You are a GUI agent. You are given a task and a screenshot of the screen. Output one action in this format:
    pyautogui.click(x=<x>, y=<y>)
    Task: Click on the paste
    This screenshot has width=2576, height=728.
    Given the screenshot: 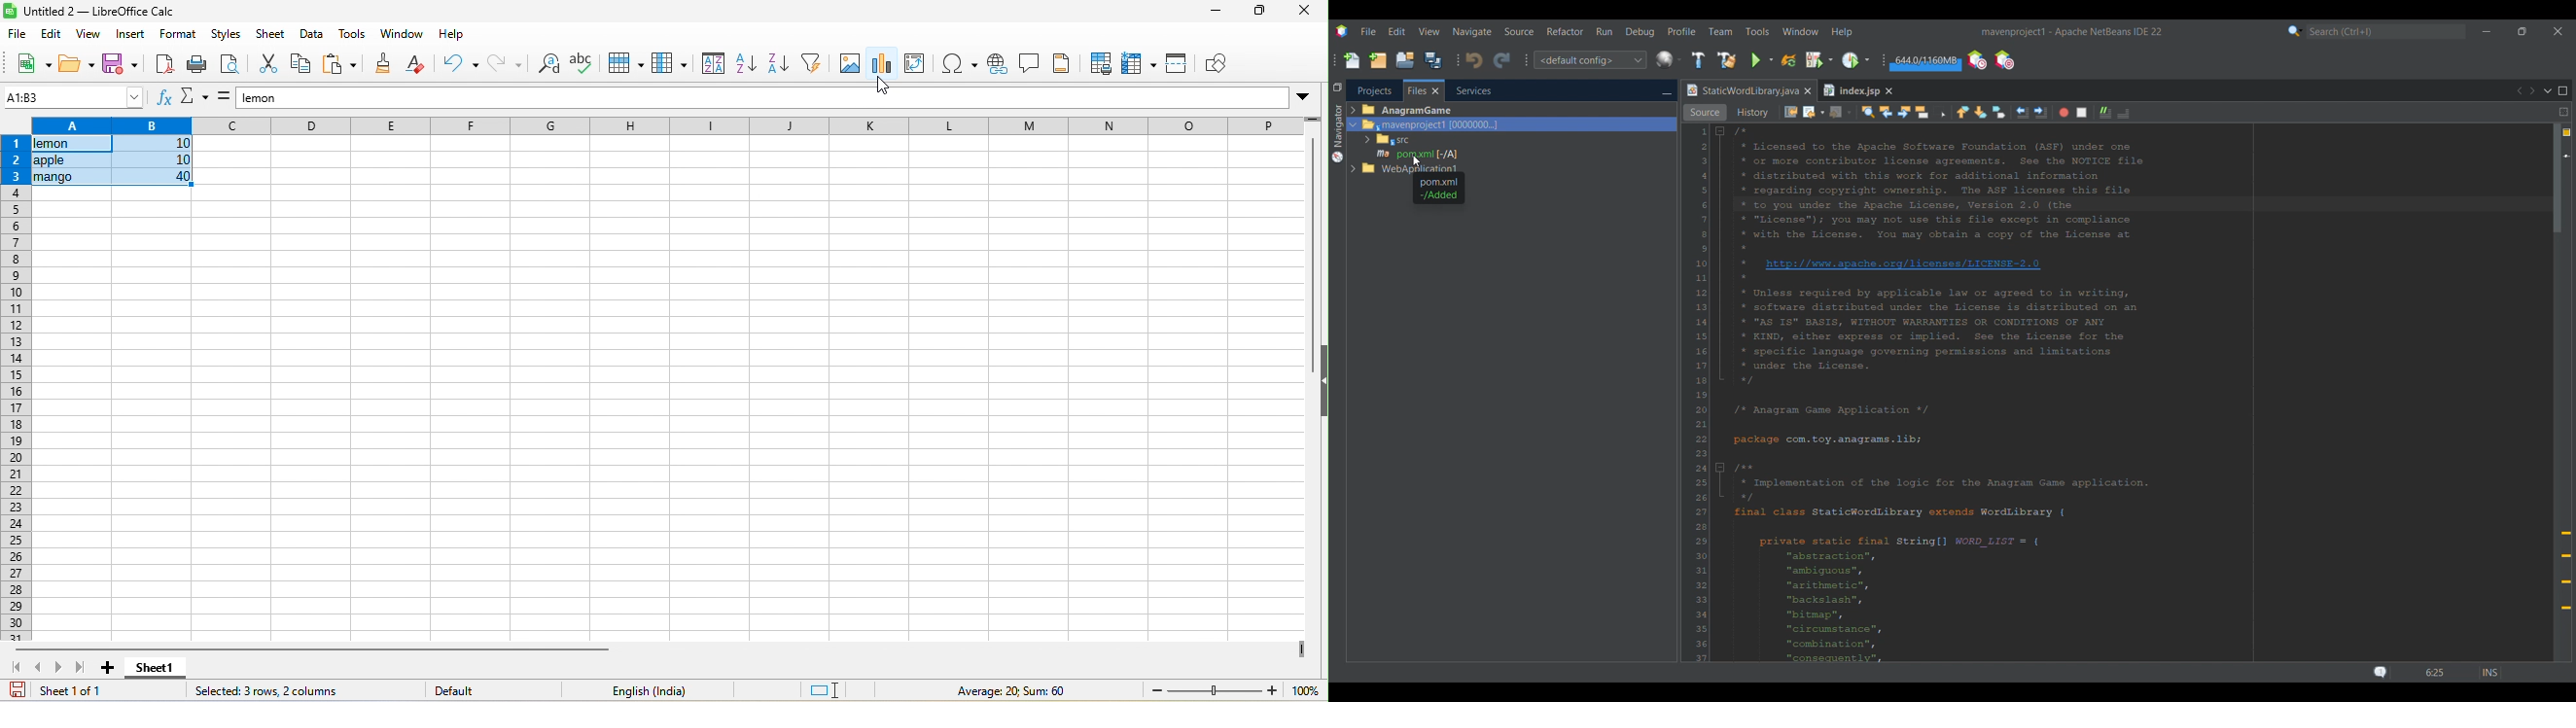 What is the action you would take?
    pyautogui.click(x=340, y=66)
    